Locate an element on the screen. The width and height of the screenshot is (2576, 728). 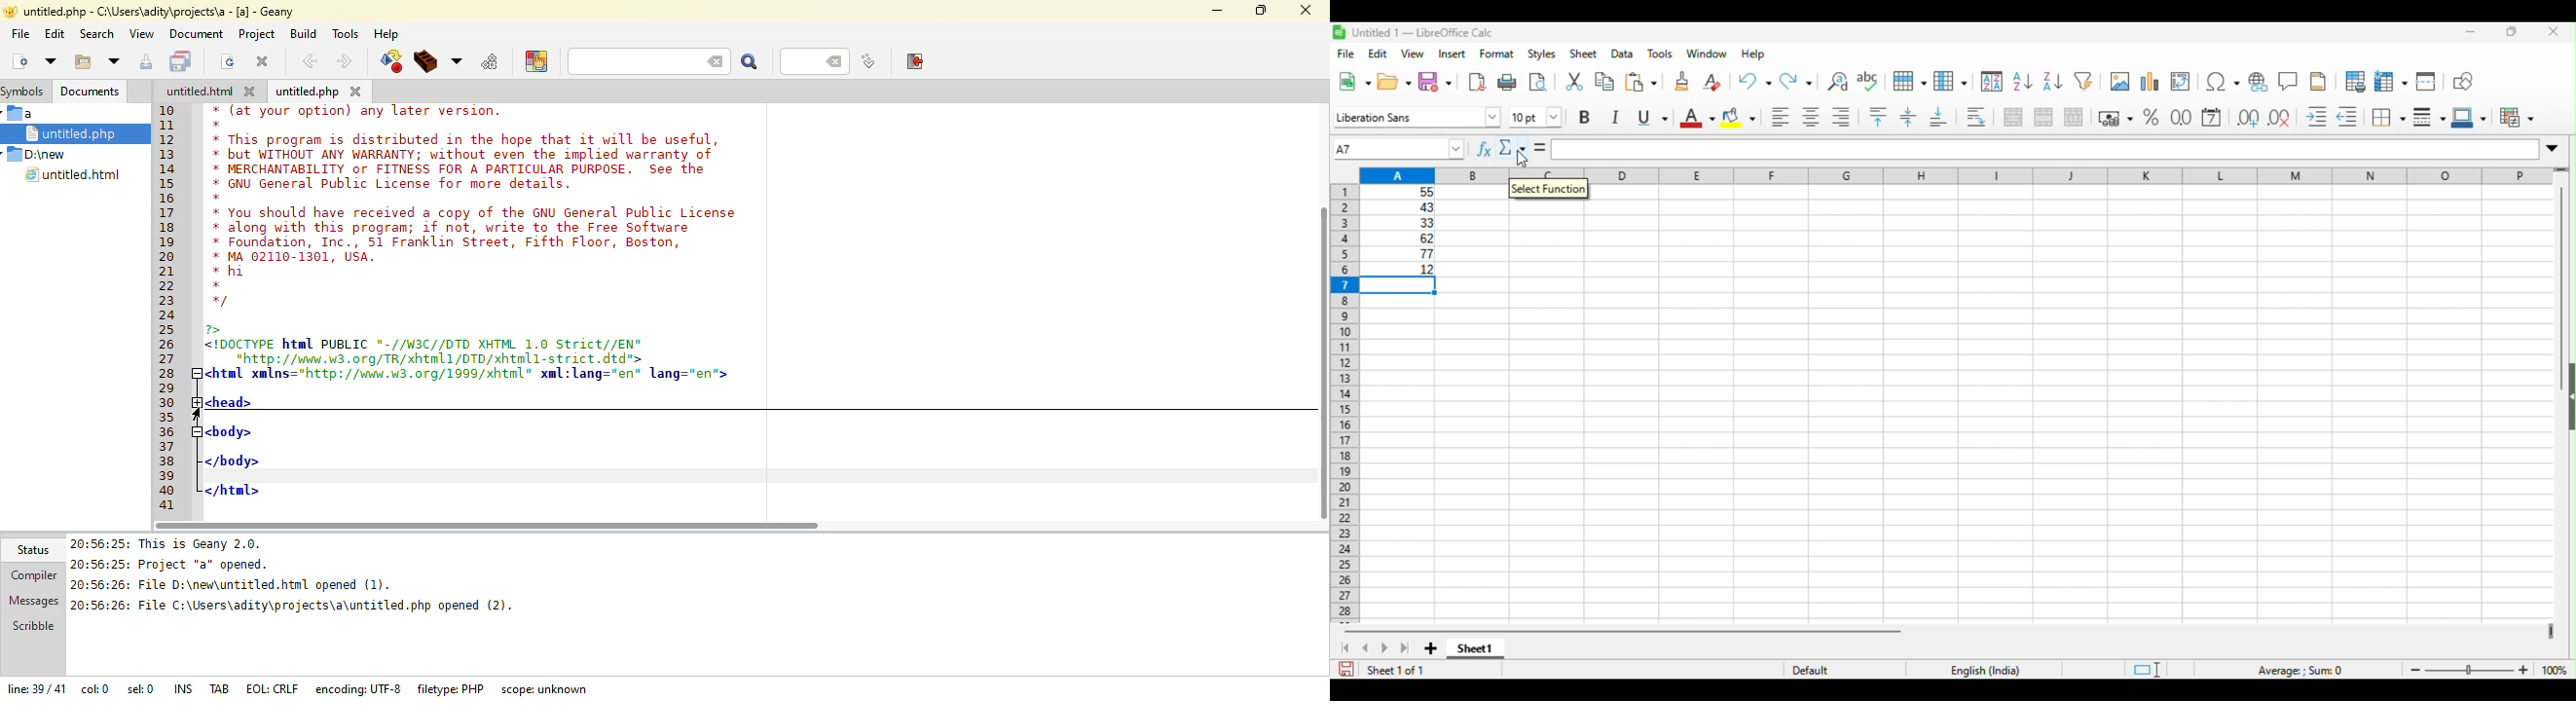
view is located at coordinates (1412, 54).